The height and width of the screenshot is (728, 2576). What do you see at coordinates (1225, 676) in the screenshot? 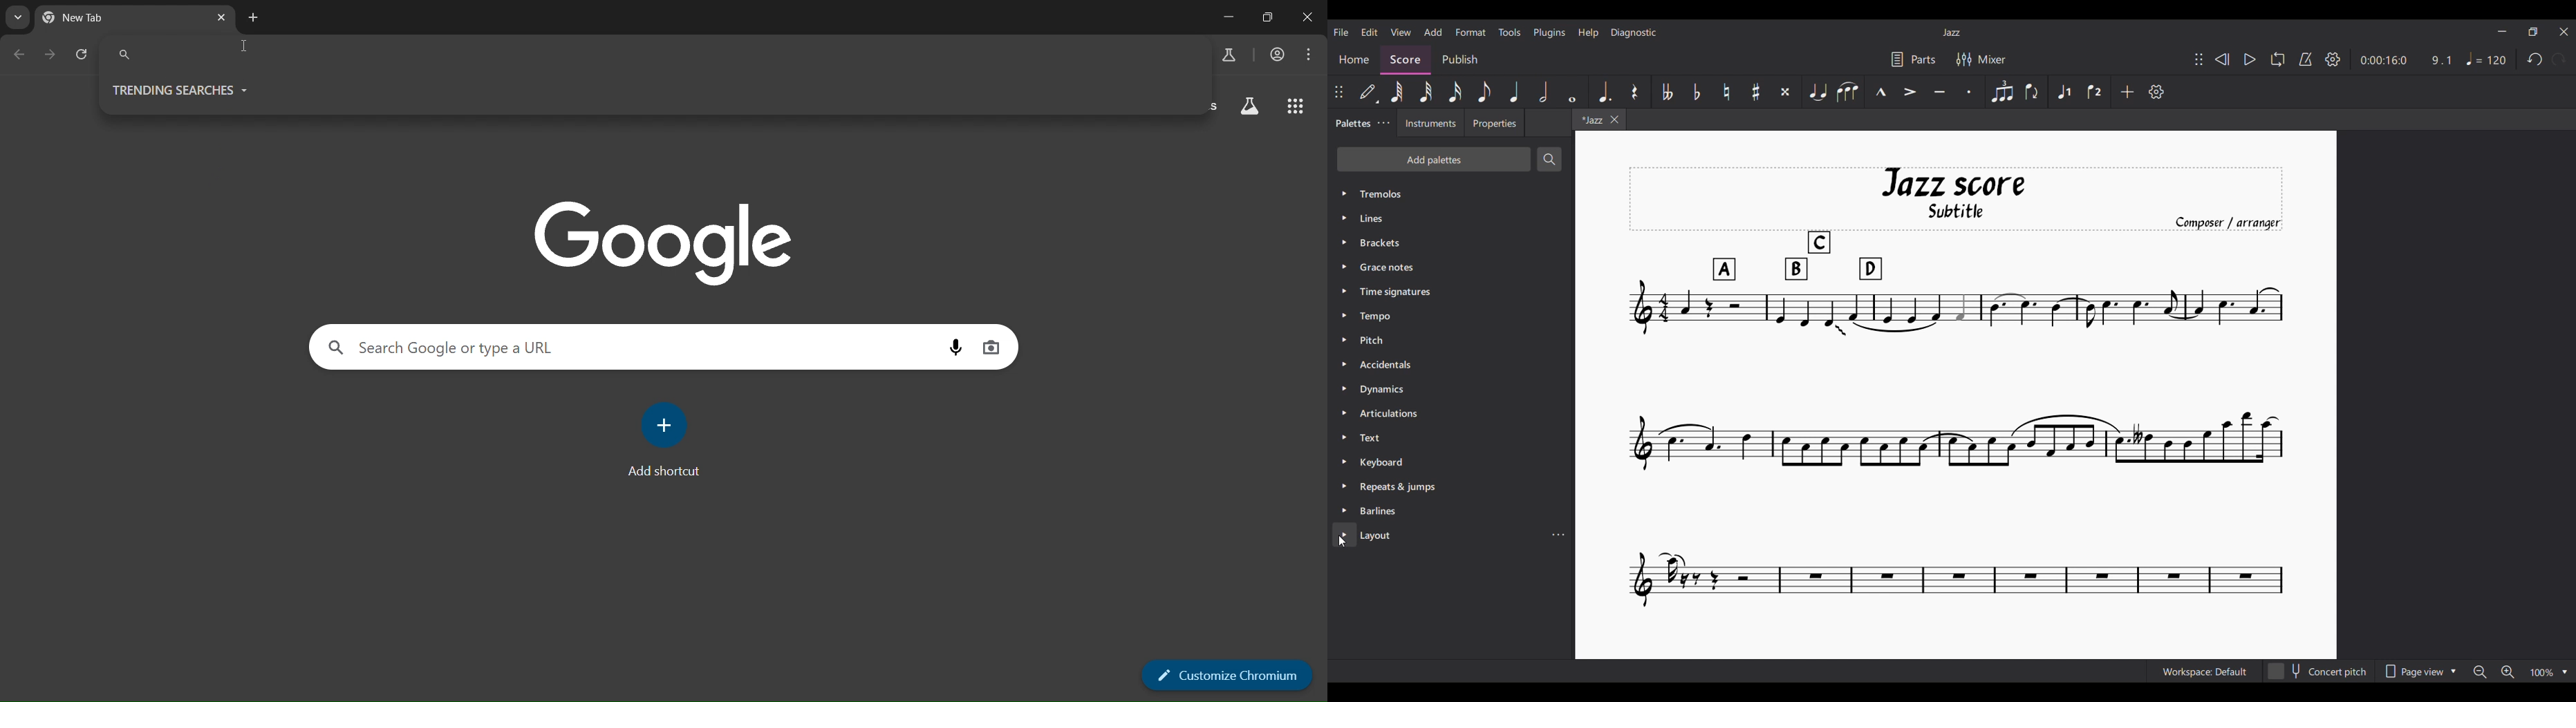
I see `customize chromium` at bounding box center [1225, 676].